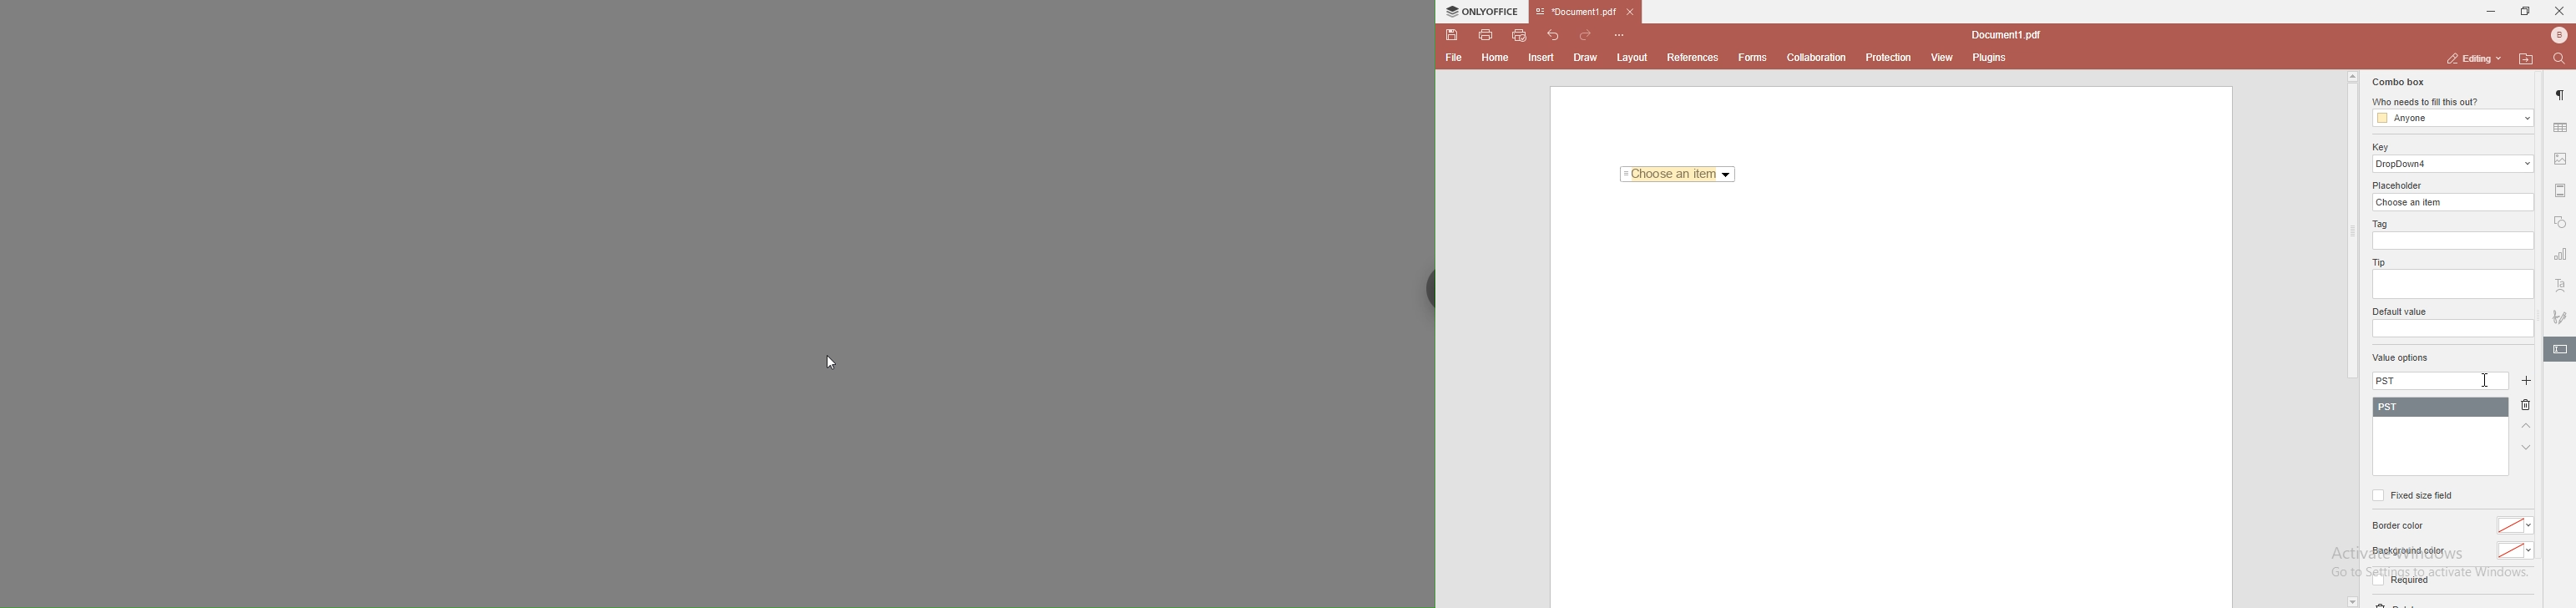 This screenshot has height=616, width=2576. Describe the element at coordinates (2516, 551) in the screenshot. I see `color dropdown` at that location.